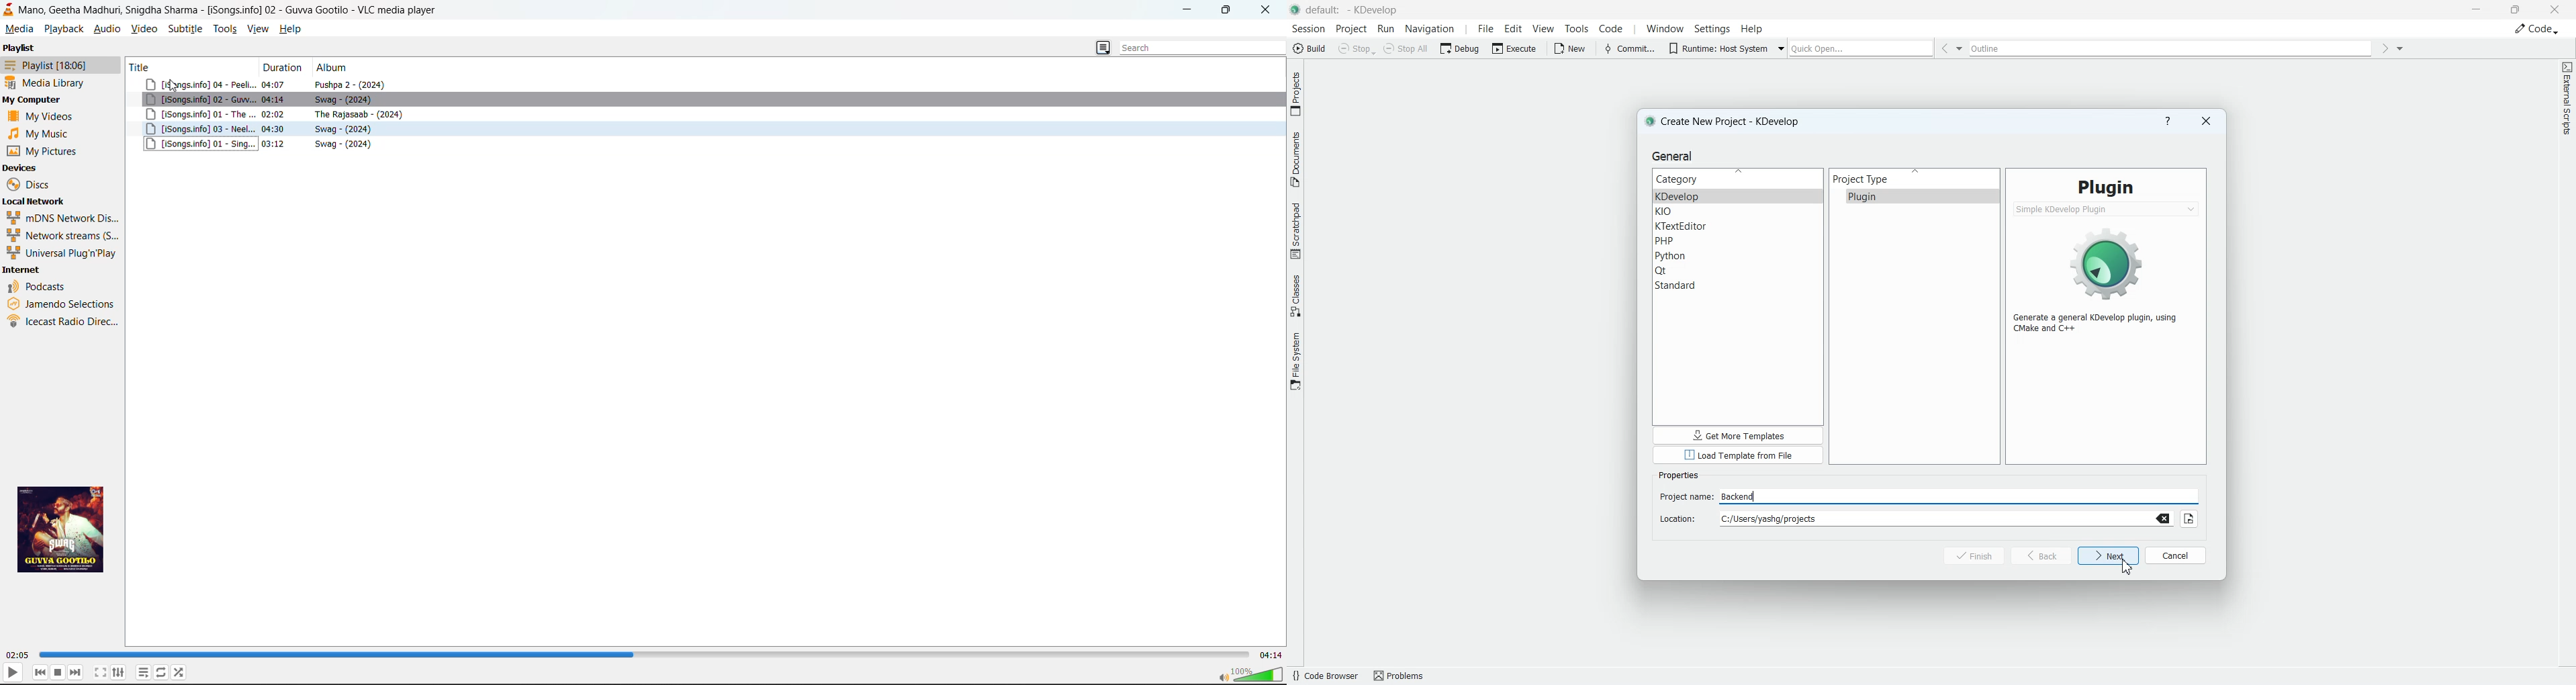  What do you see at coordinates (19, 28) in the screenshot?
I see `media` at bounding box center [19, 28].